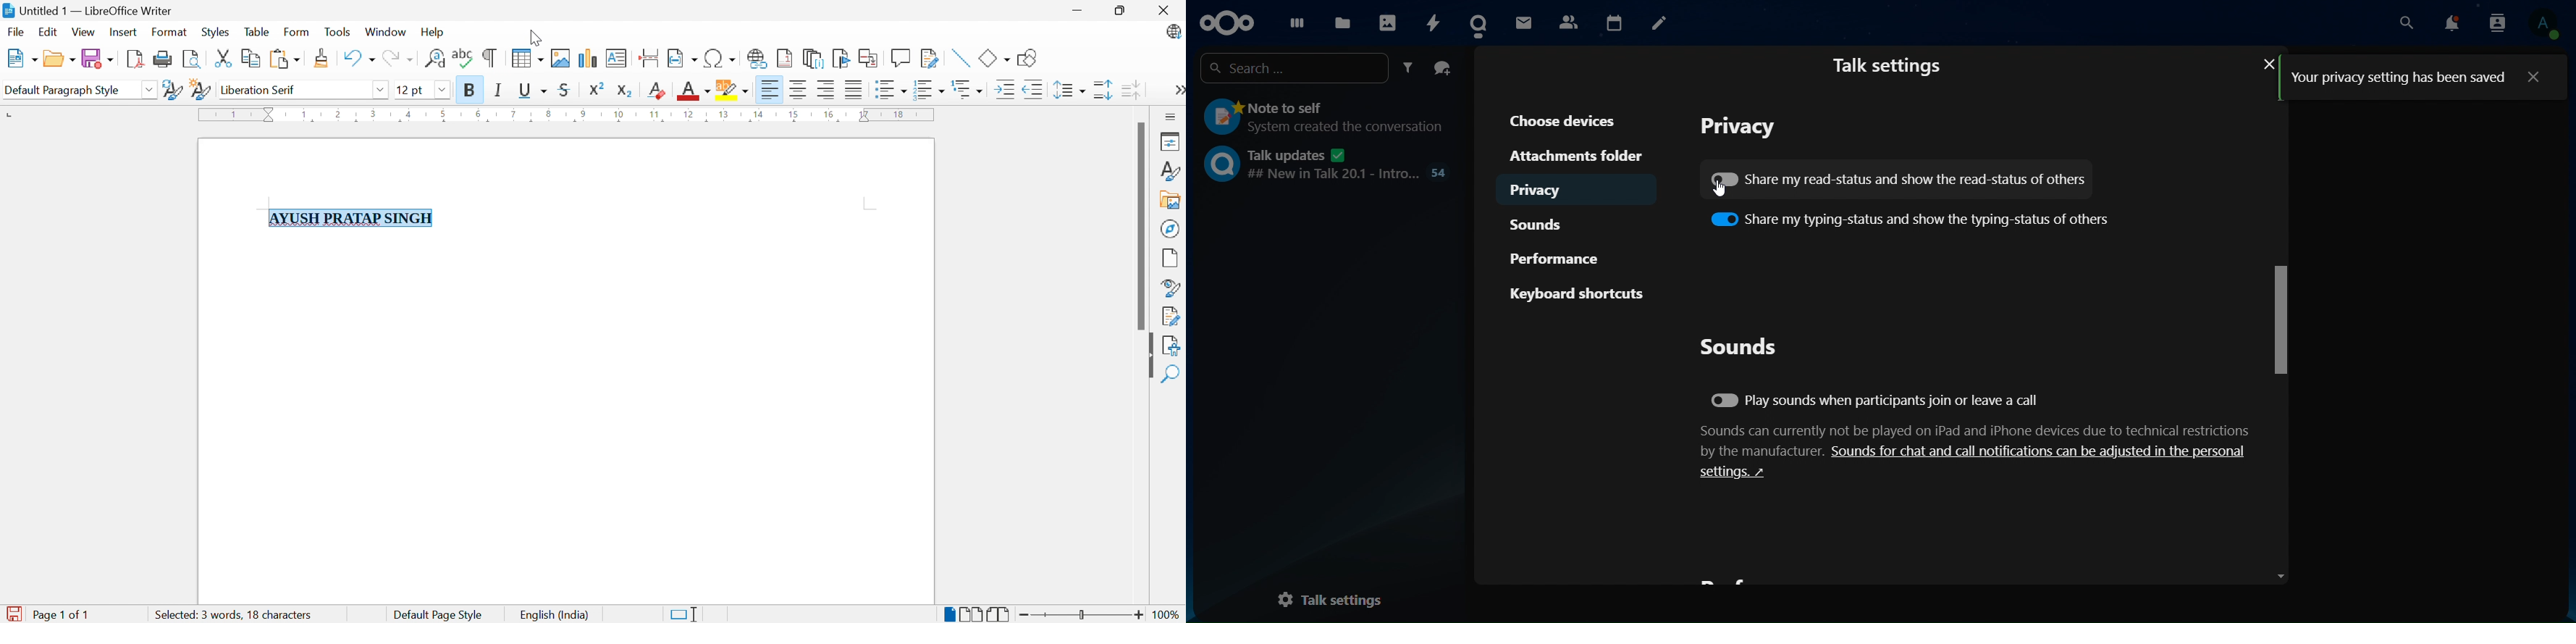 The width and height of the screenshot is (2576, 644). I want to click on search, so click(2408, 22).